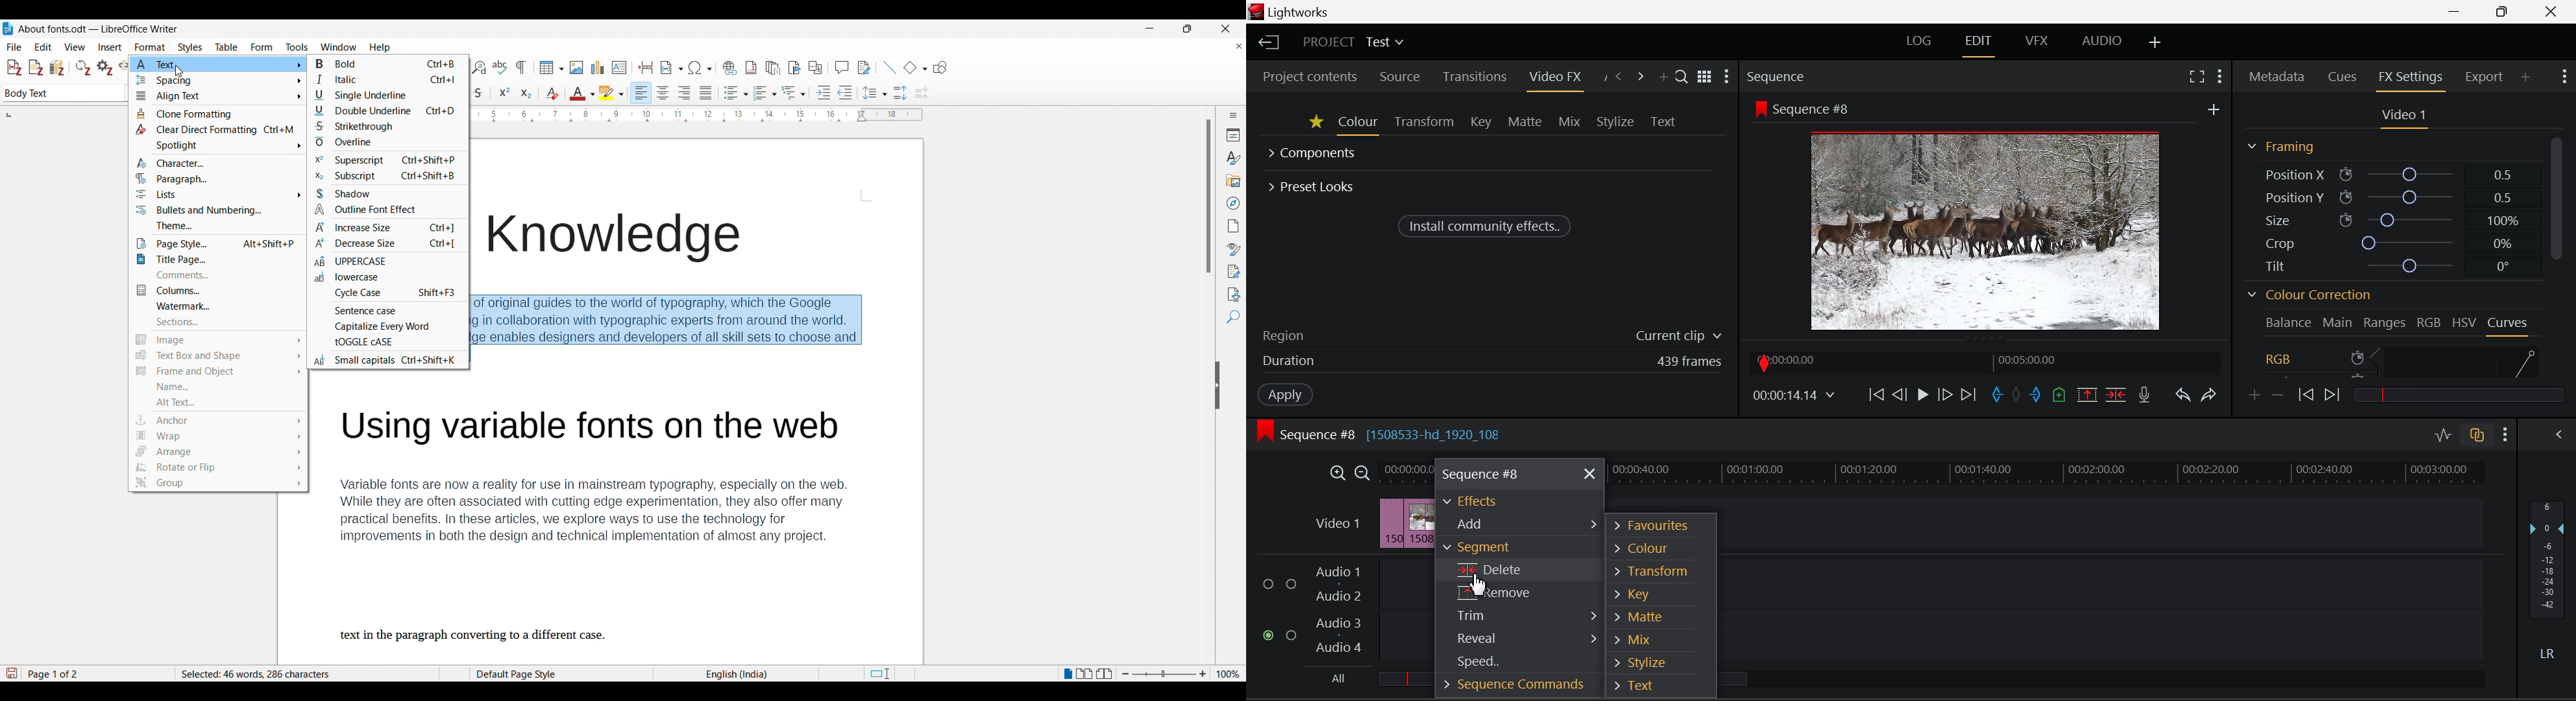 The height and width of the screenshot is (728, 2576). What do you see at coordinates (1525, 123) in the screenshot?
I see `Matte` at bounding box center [1525, 123].